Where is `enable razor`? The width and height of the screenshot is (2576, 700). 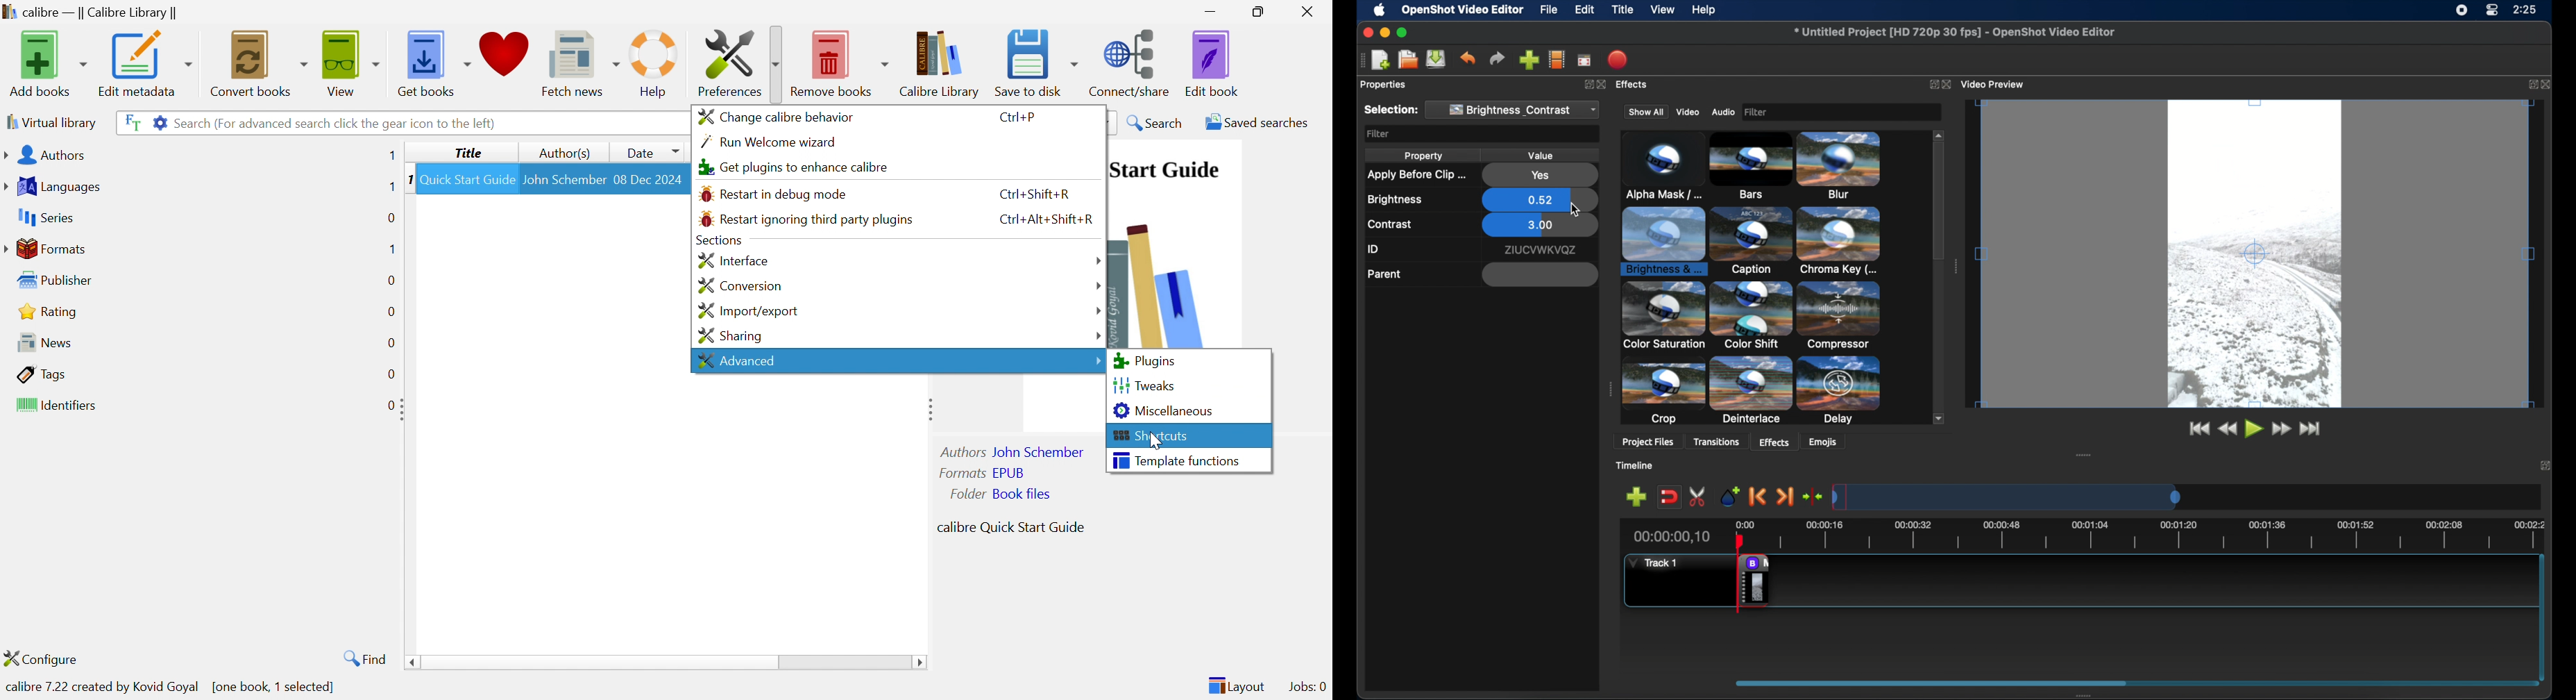
enable razor is located at coordinates (1693, 496).